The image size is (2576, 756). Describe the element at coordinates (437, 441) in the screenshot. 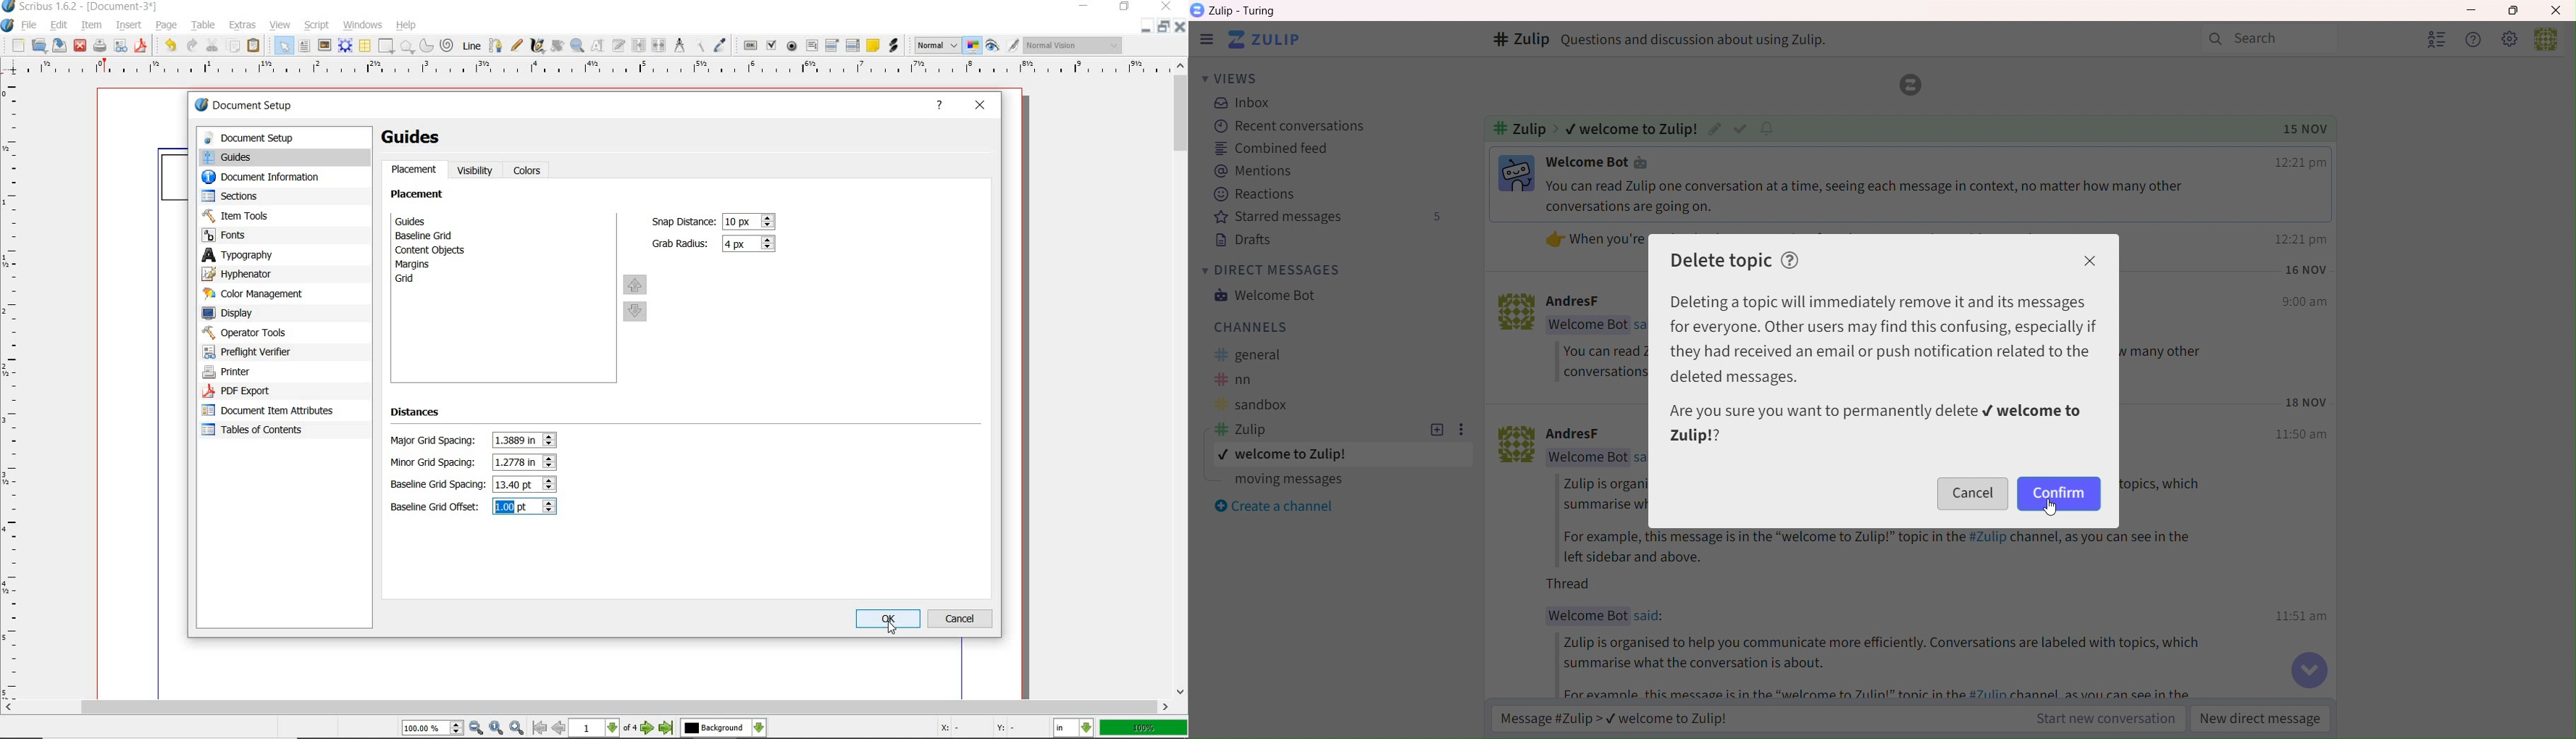

I see `Major Grid Spacing:` at that location.